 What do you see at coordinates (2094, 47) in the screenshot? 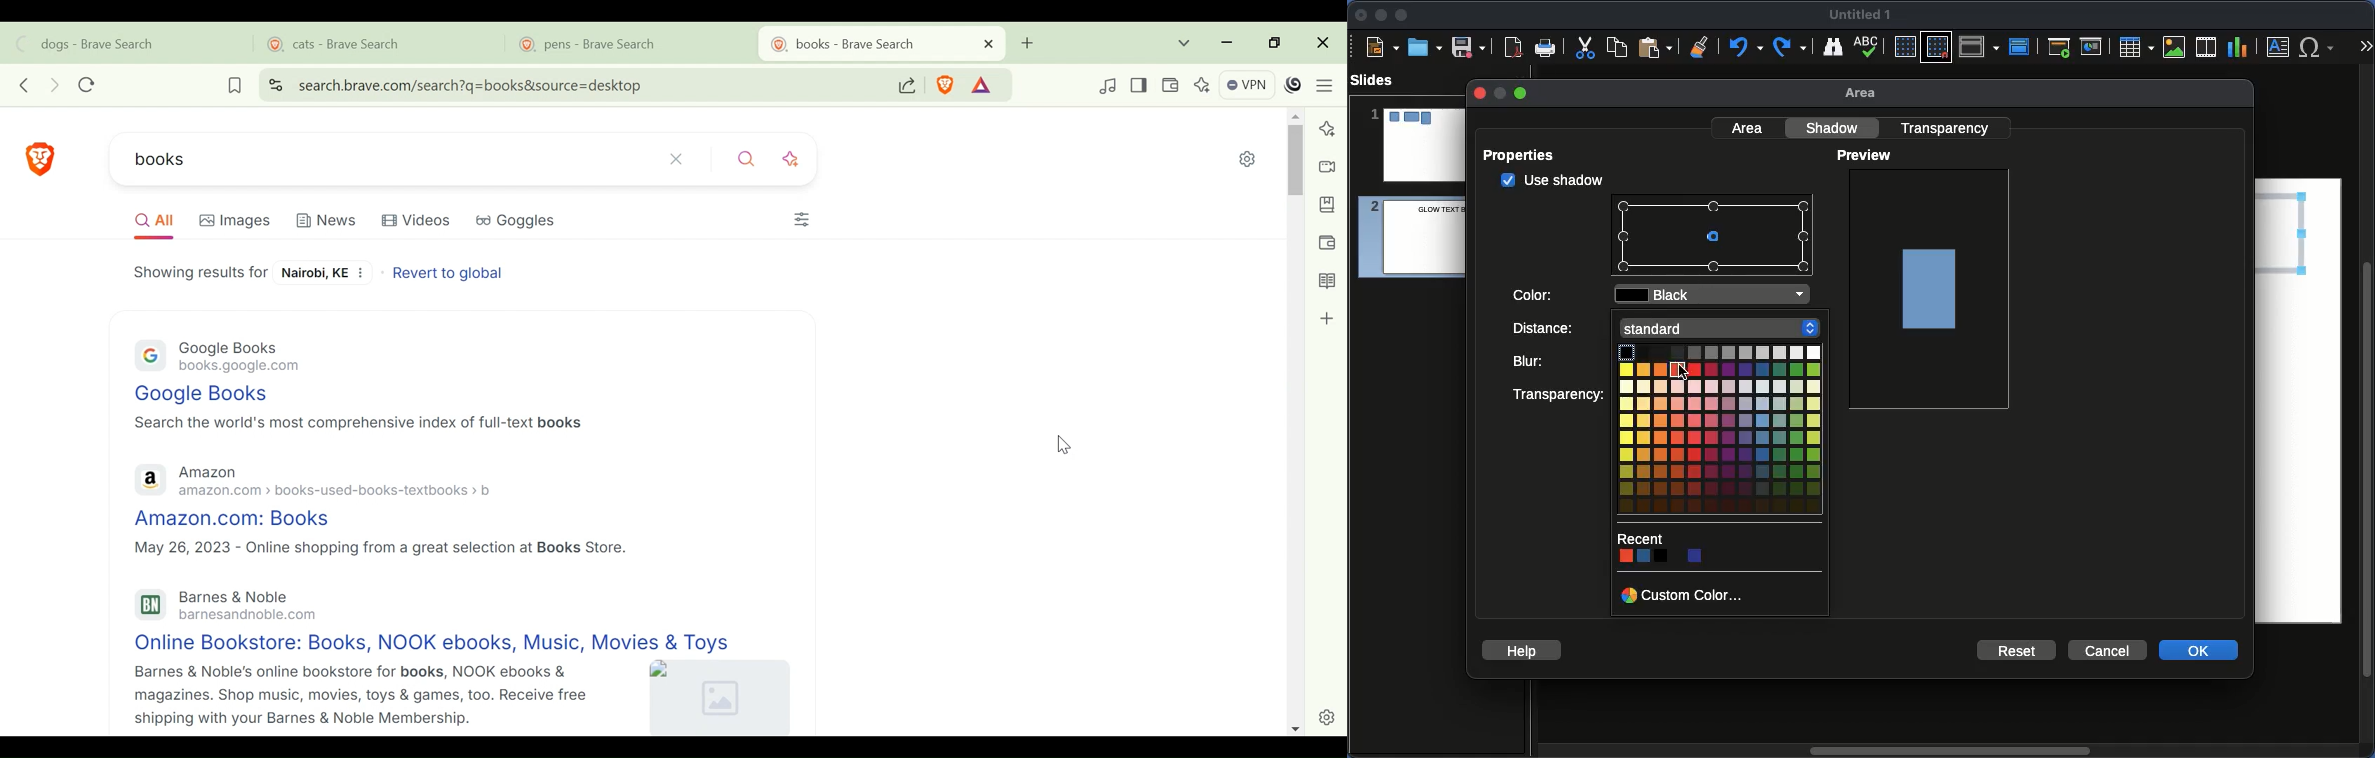
I see `Current slide` at bounding box center [2094, 47].